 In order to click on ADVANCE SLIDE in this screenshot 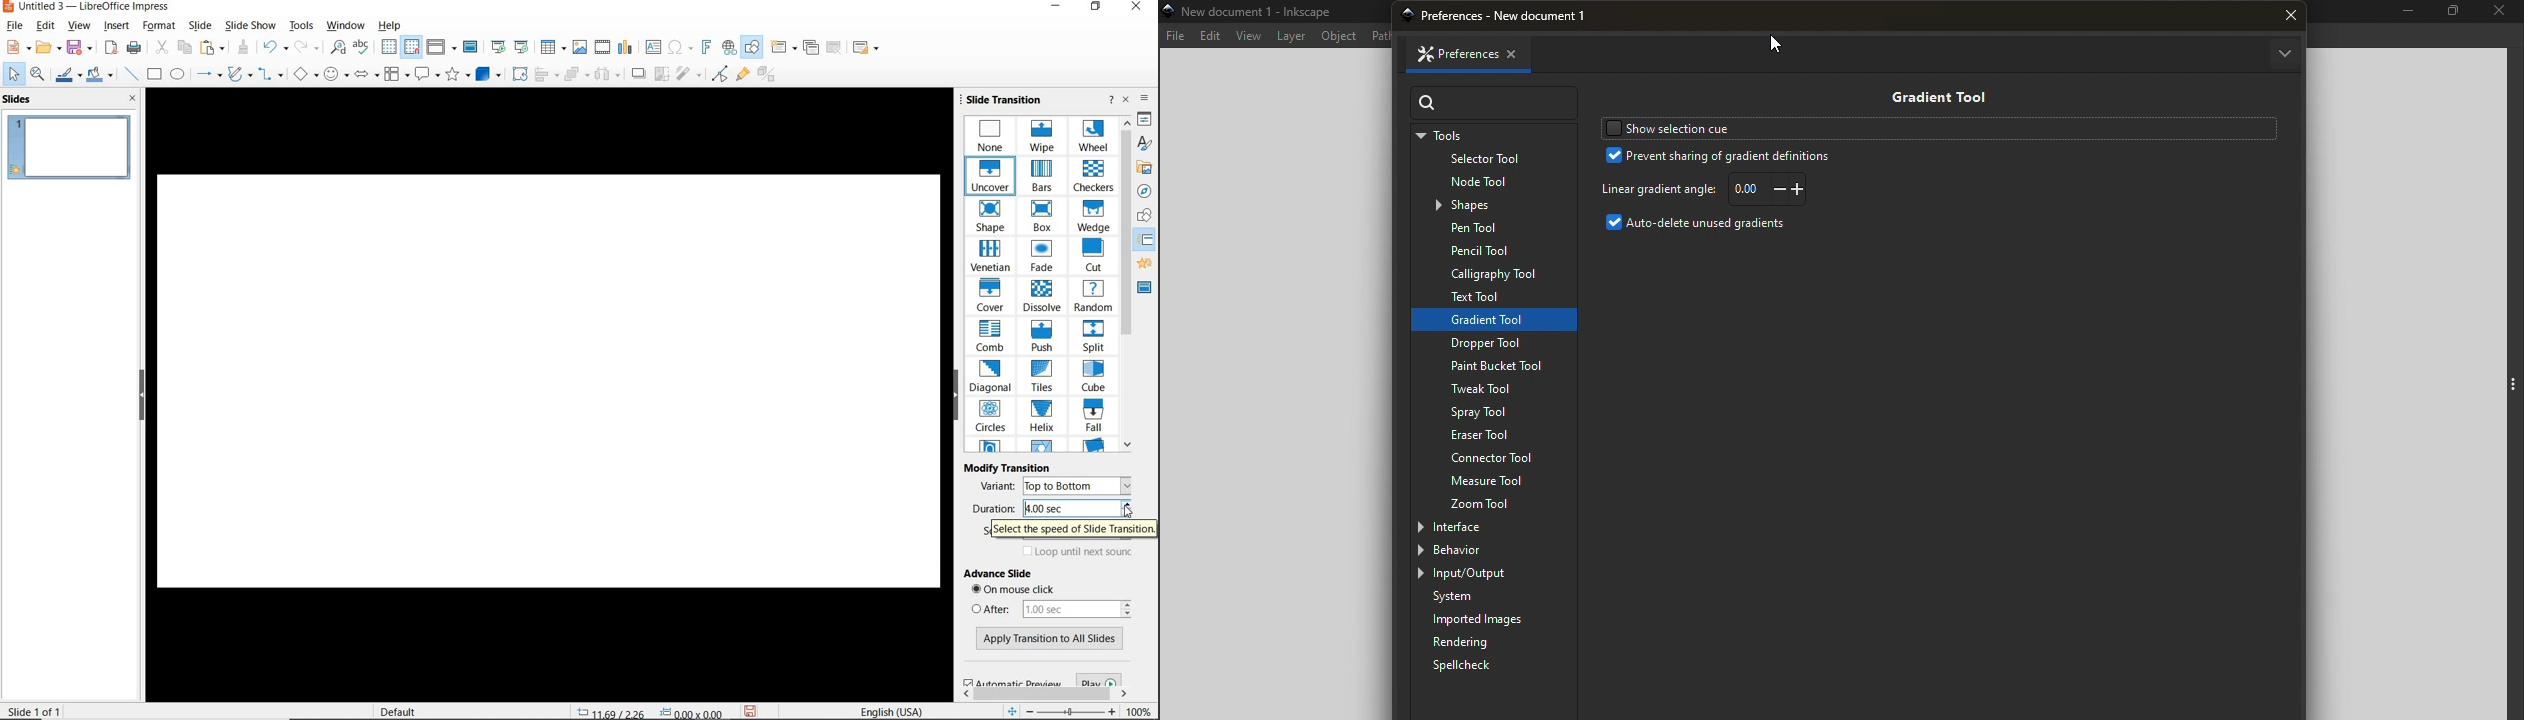, I will do `click(1005, 575)`.